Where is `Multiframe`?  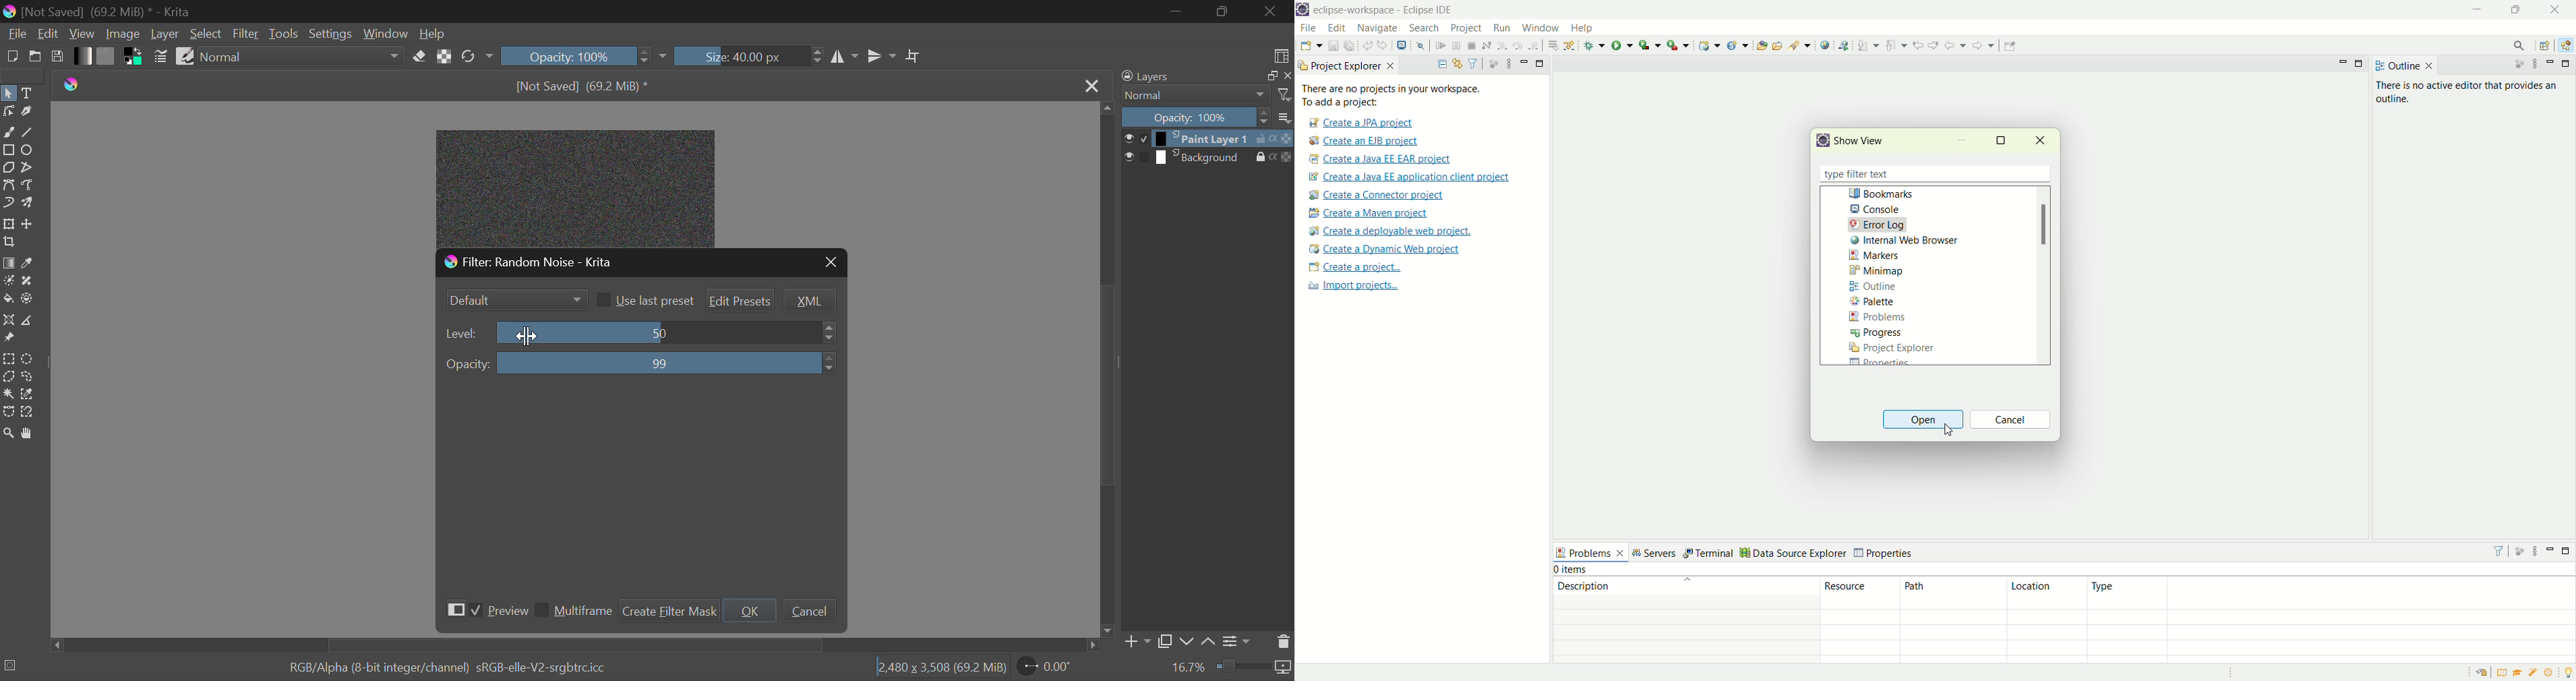
Multiframe is located at coordinates (574, 612).